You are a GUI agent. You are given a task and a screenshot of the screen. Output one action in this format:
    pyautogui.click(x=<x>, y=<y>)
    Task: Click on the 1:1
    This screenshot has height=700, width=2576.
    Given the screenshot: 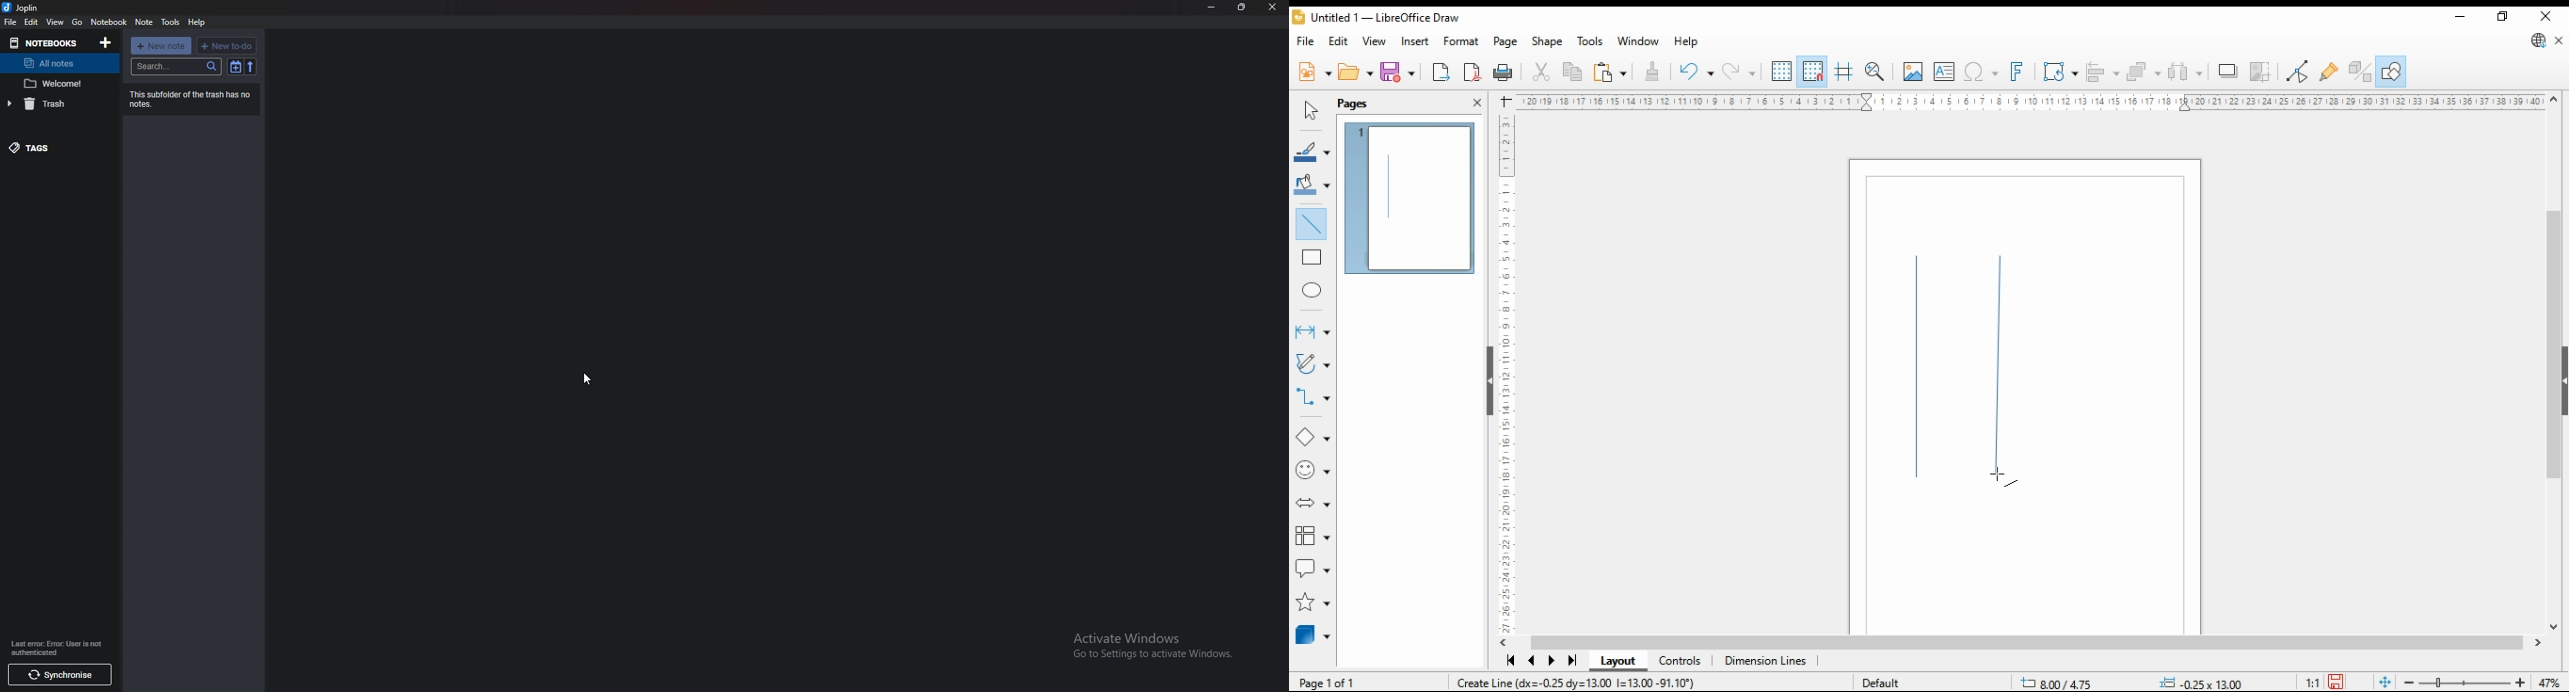 What is the action you would take?
    pyautogui.click(x=2312, y=682)
    